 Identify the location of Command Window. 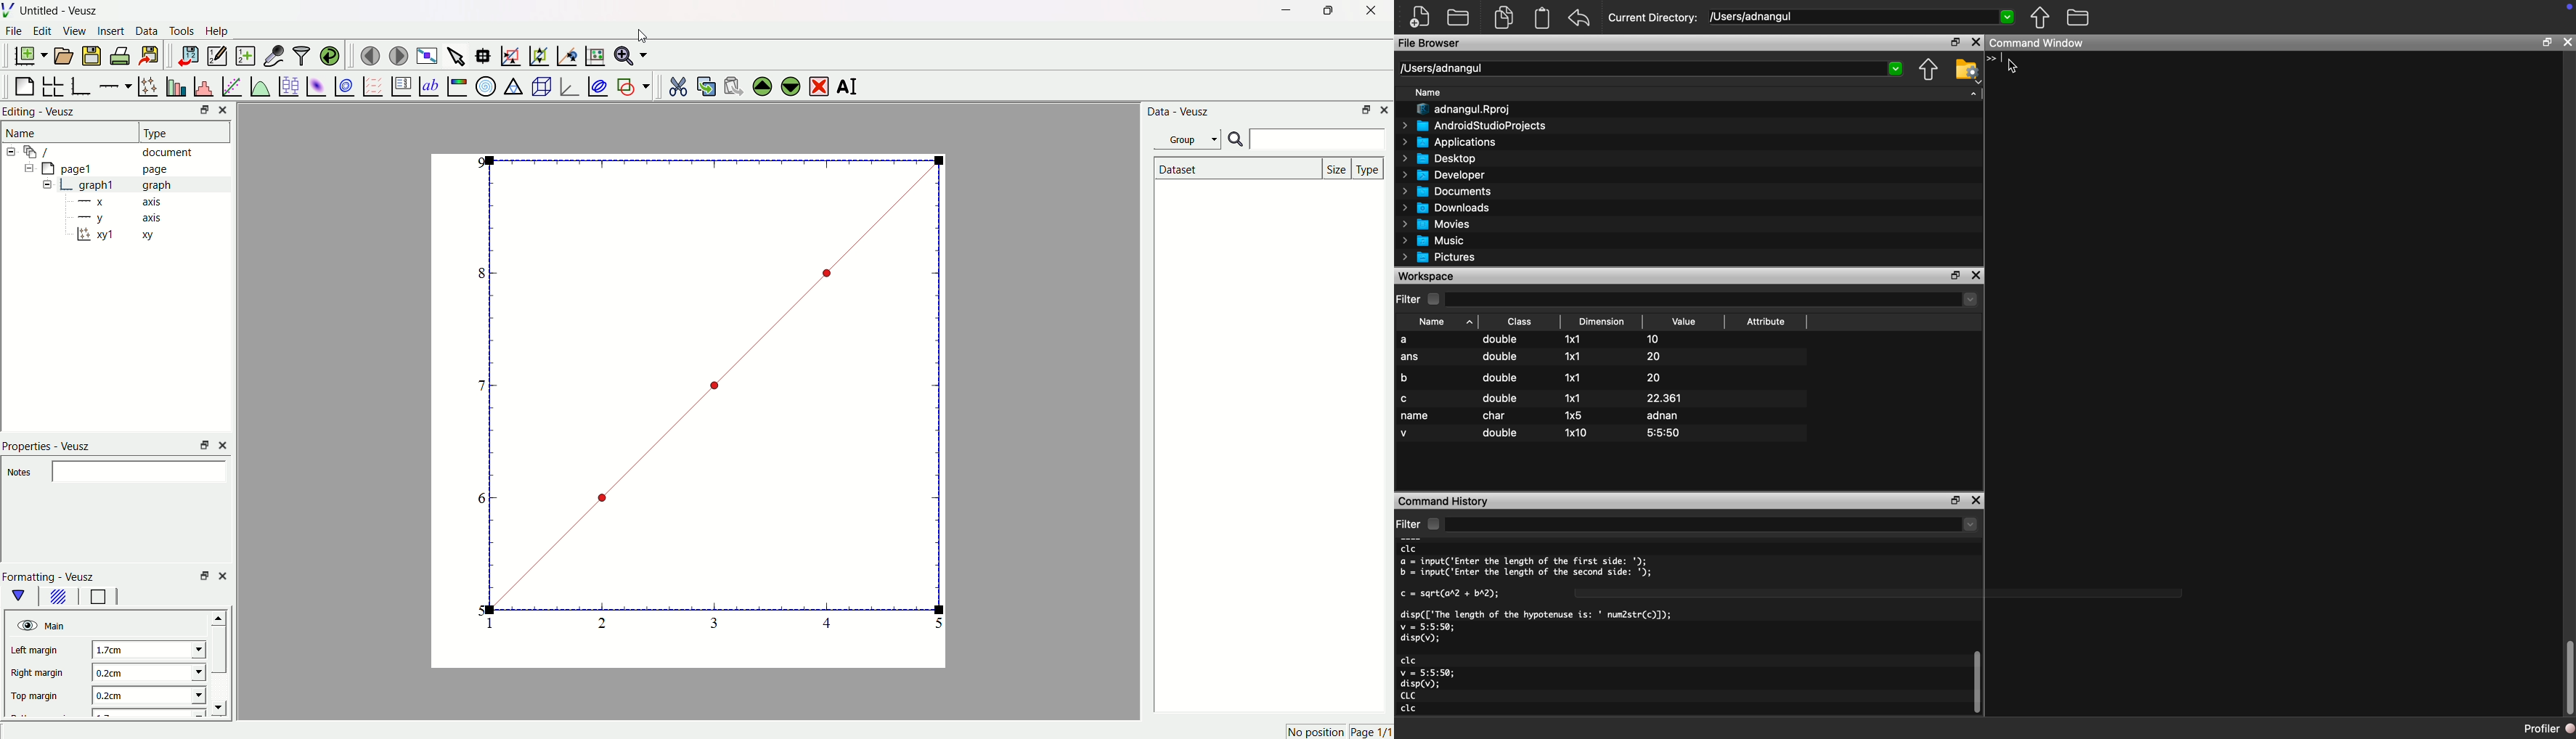
(2043, 43).